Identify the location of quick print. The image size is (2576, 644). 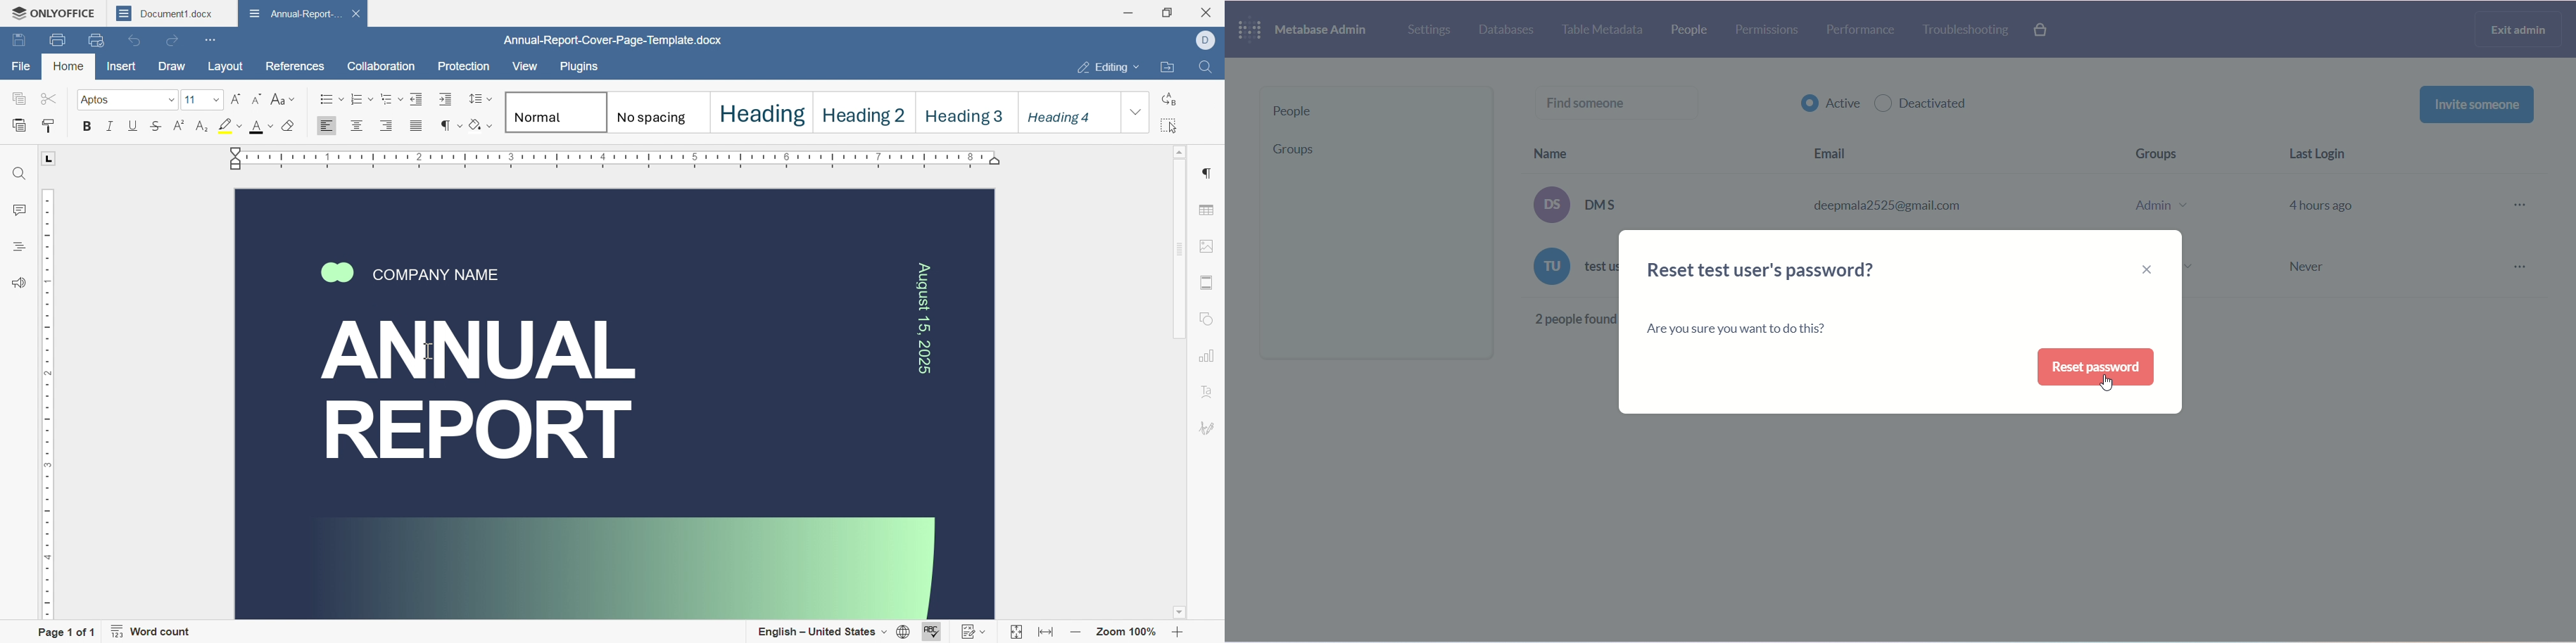
(94, 39).